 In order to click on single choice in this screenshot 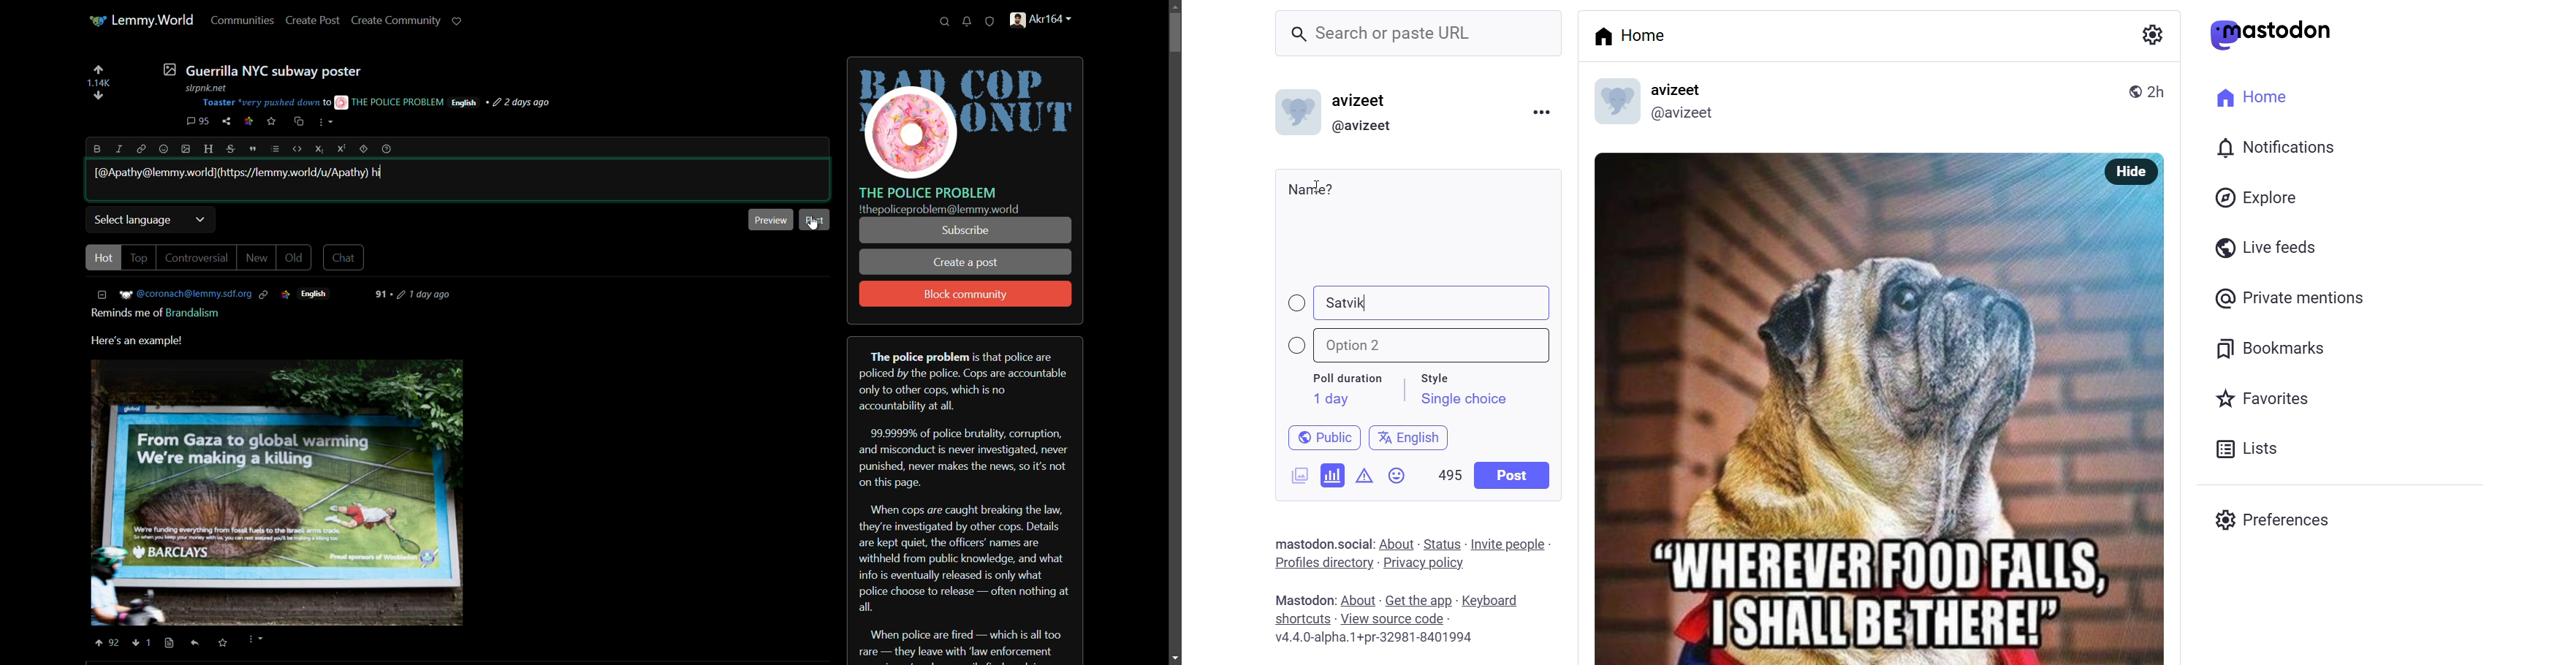, I will do `click(1463, 401)`.